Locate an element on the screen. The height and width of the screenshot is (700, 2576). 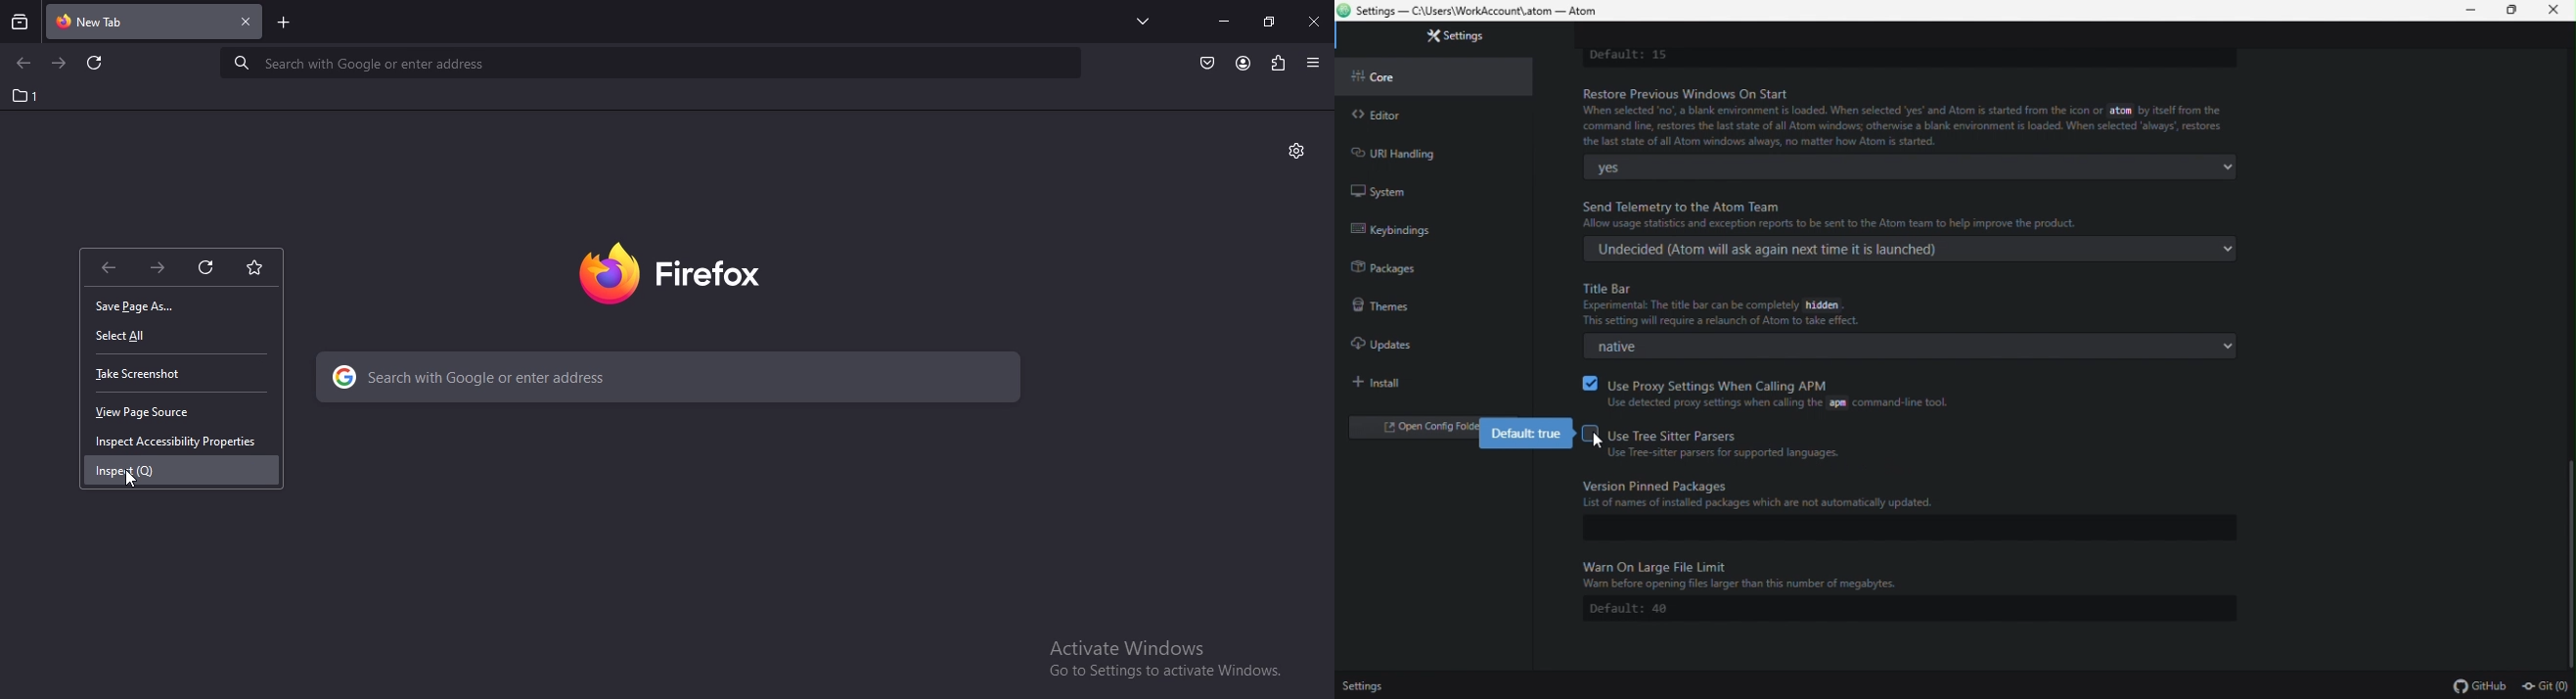
Title Bar is located at coordinates (1747, 306).